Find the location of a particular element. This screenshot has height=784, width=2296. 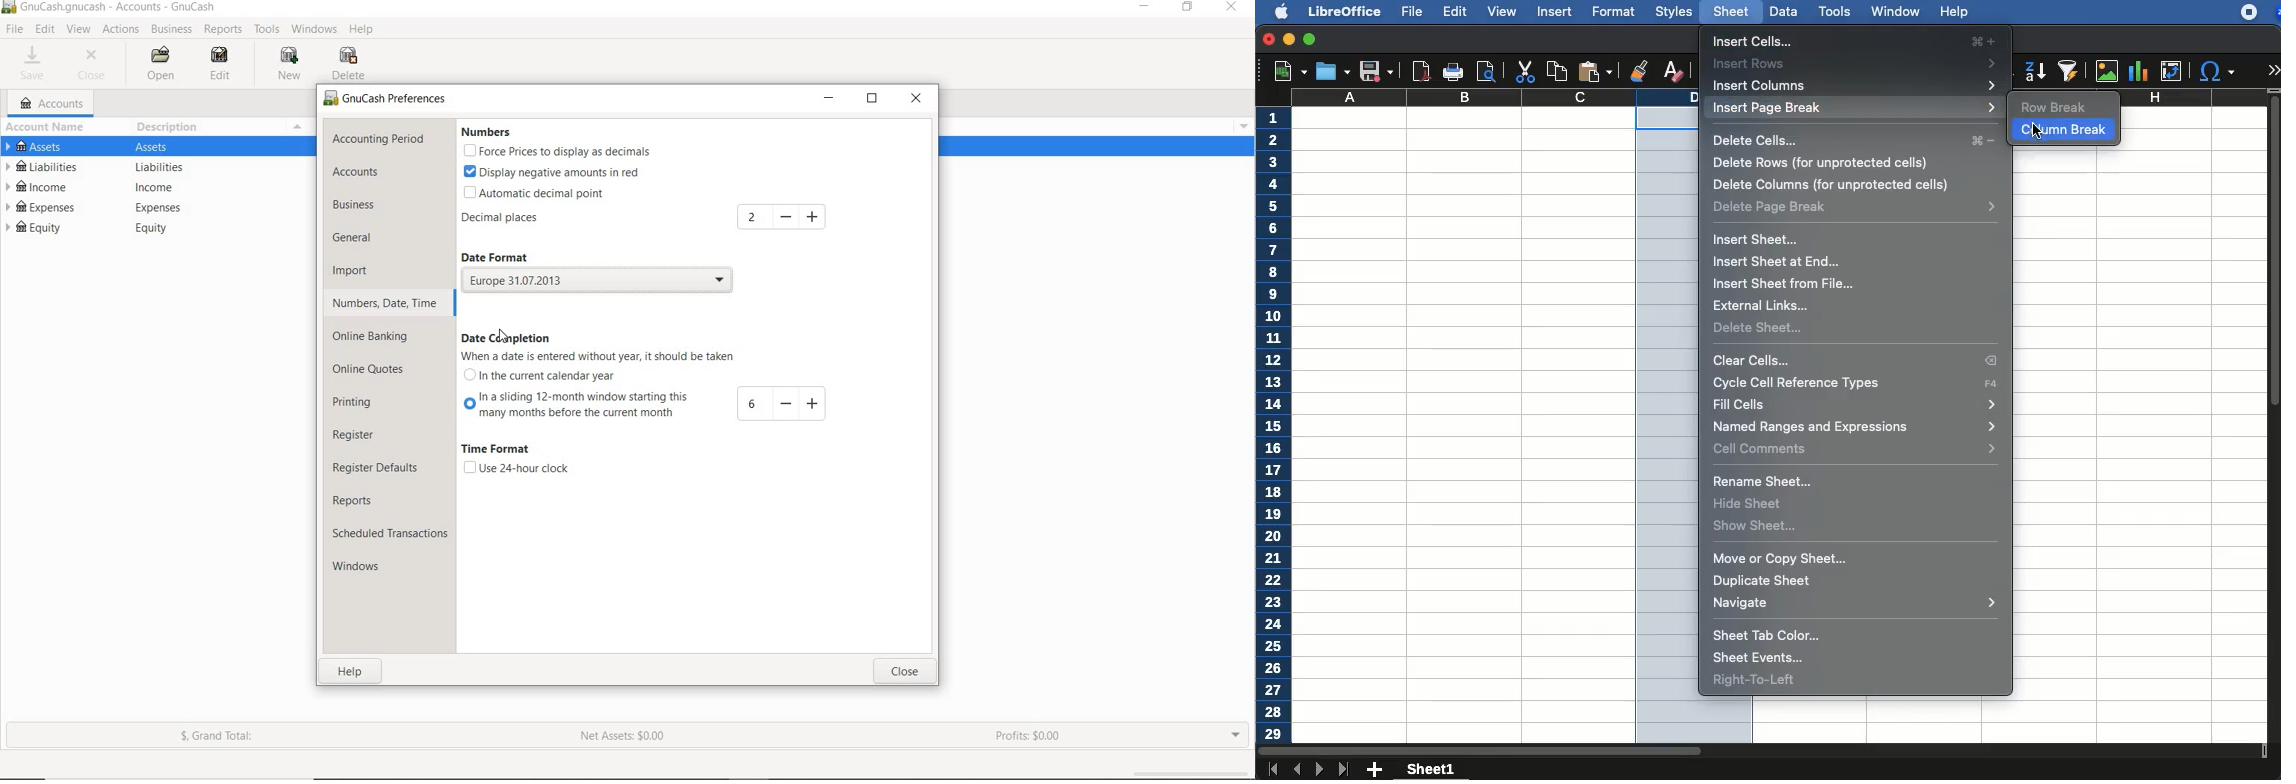

accounting period is located at coordinates (378, 140).